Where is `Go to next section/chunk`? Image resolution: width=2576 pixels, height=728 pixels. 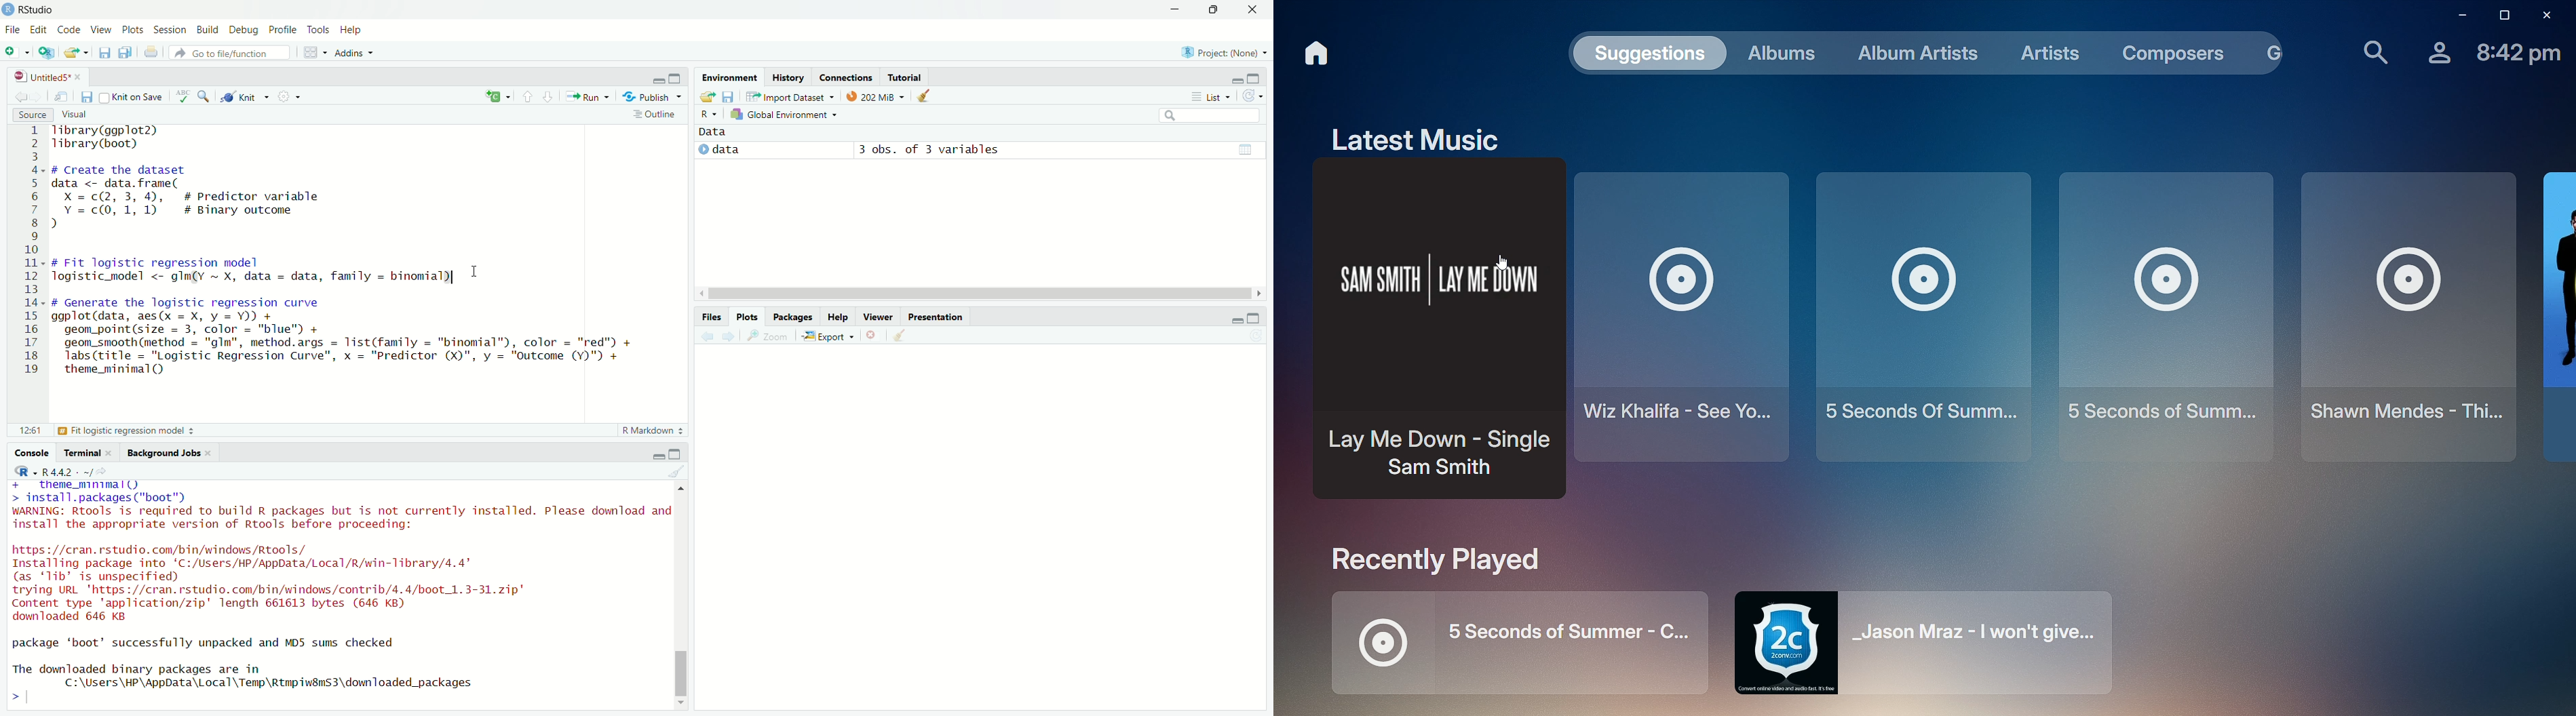
Go to next section/chunk is located at coordinates (549, 97).